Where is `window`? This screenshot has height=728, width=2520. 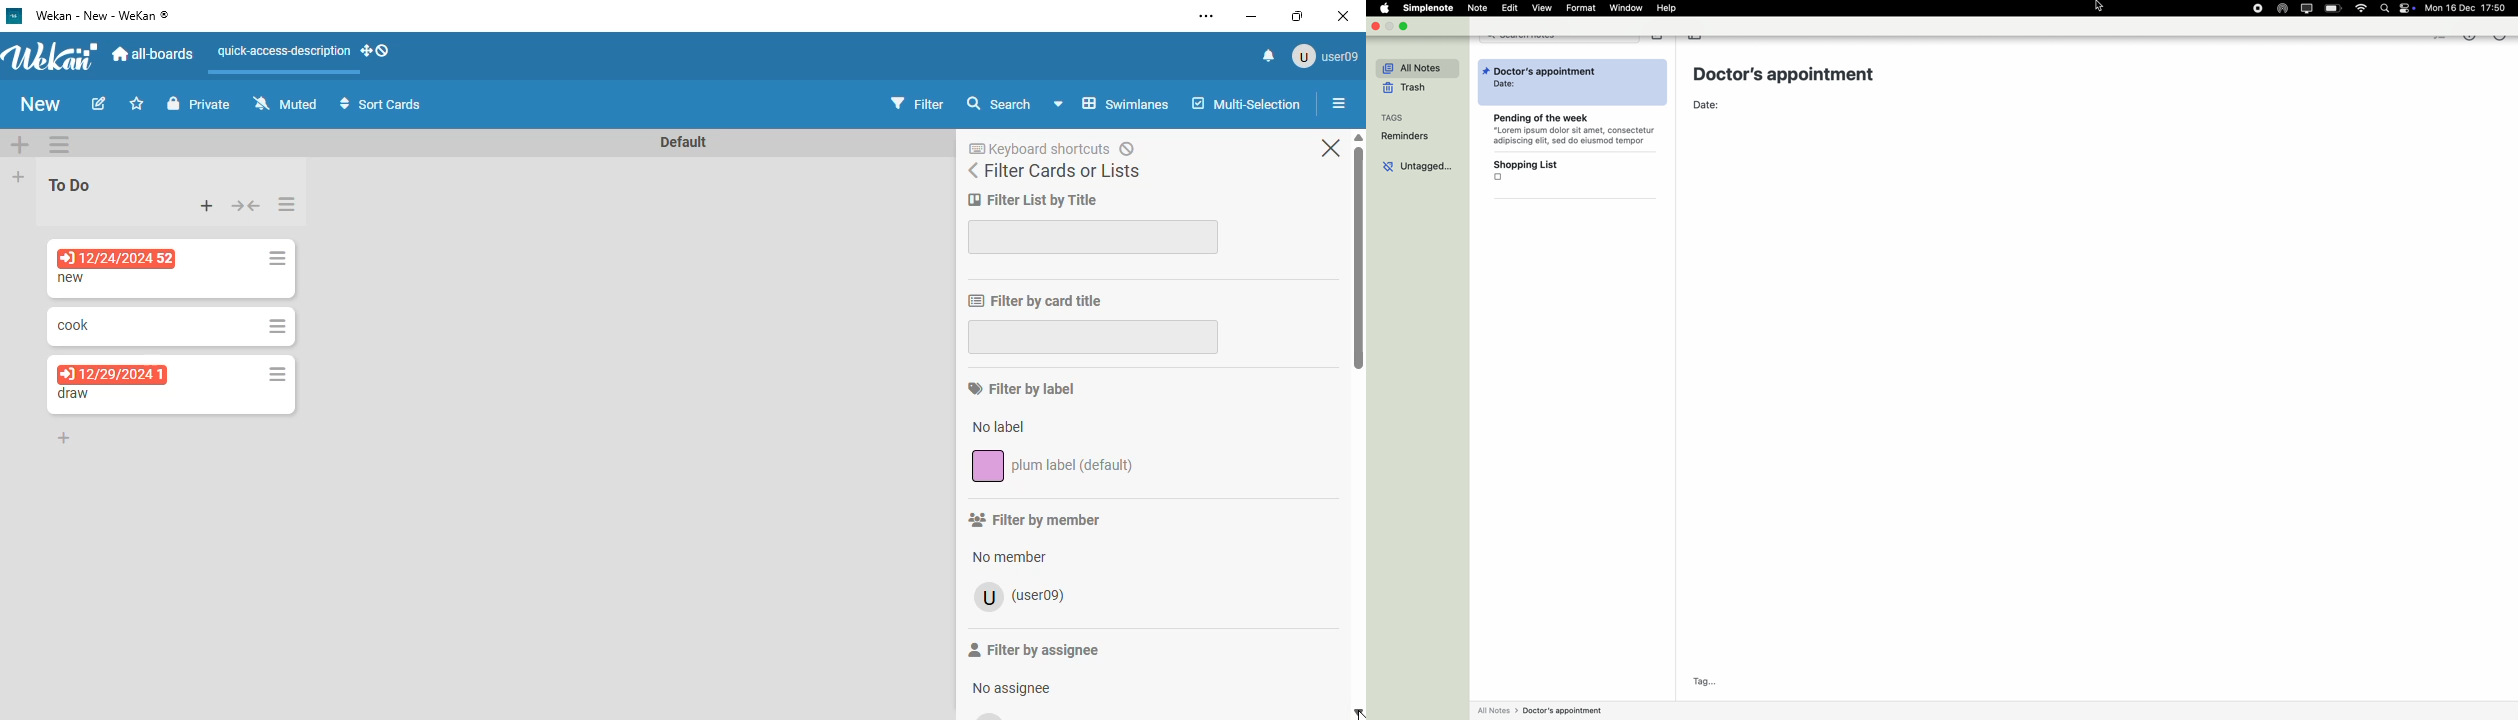 window is located at coordinates (1627, 8).